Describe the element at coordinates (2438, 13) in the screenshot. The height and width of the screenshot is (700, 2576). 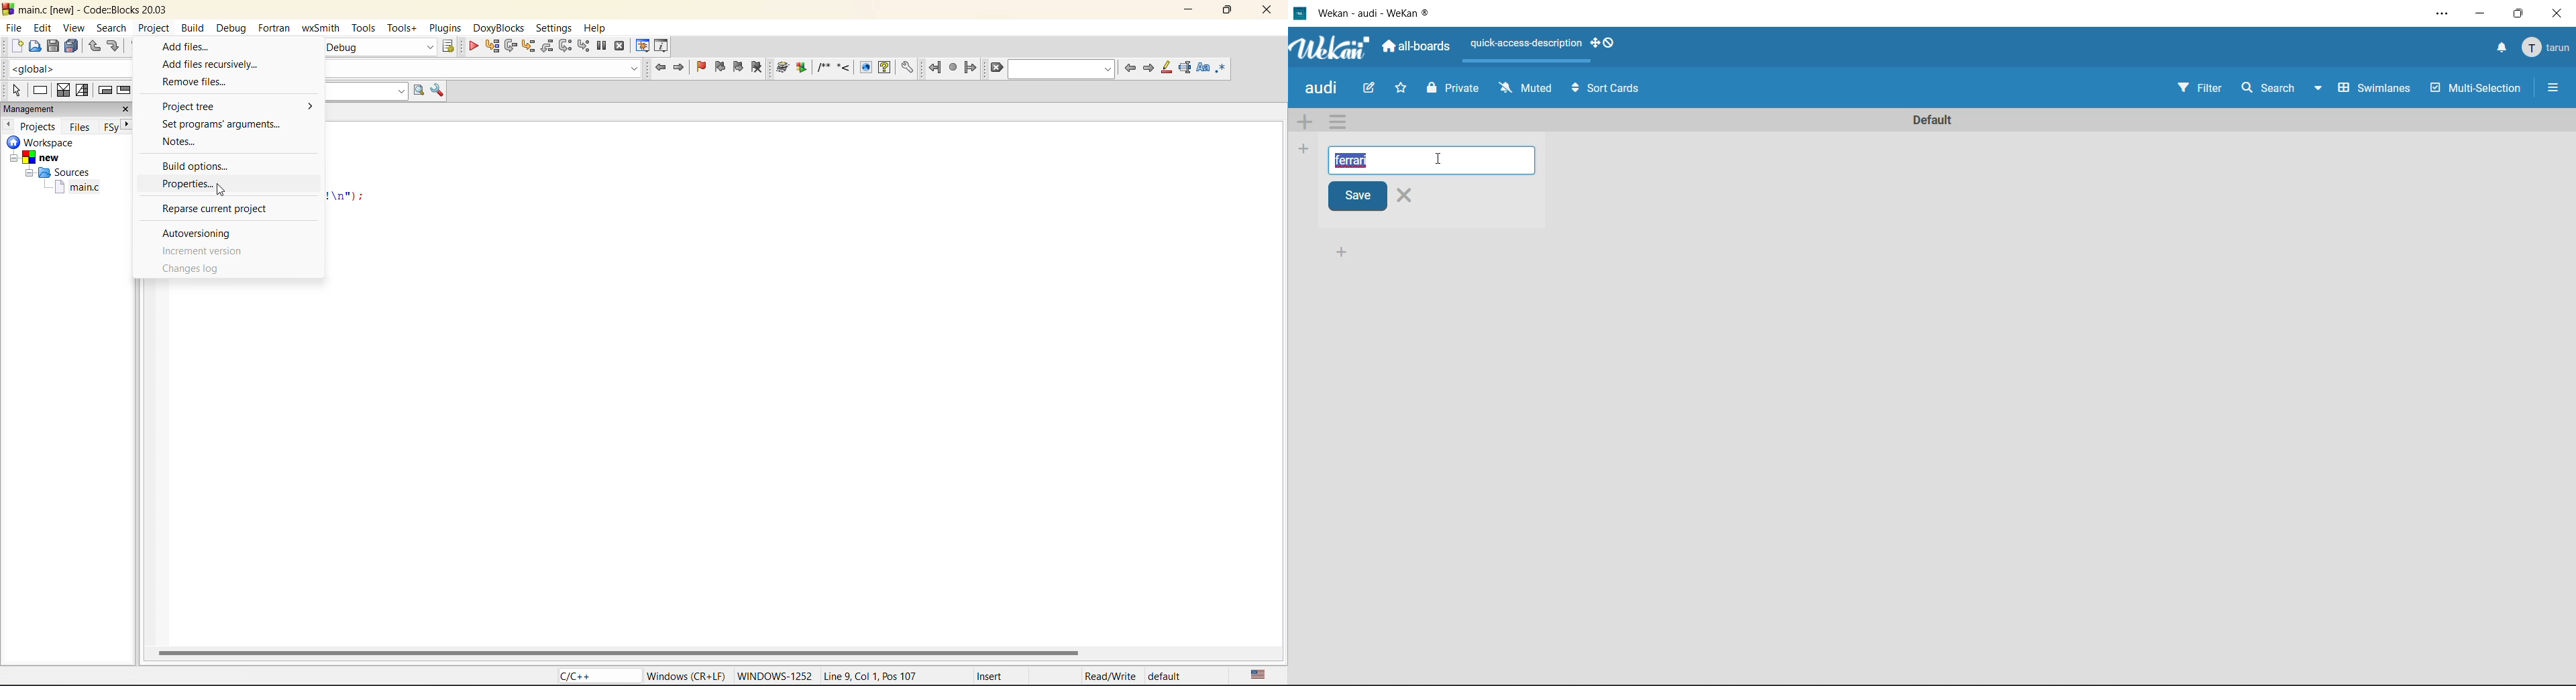
I see `` at that location.